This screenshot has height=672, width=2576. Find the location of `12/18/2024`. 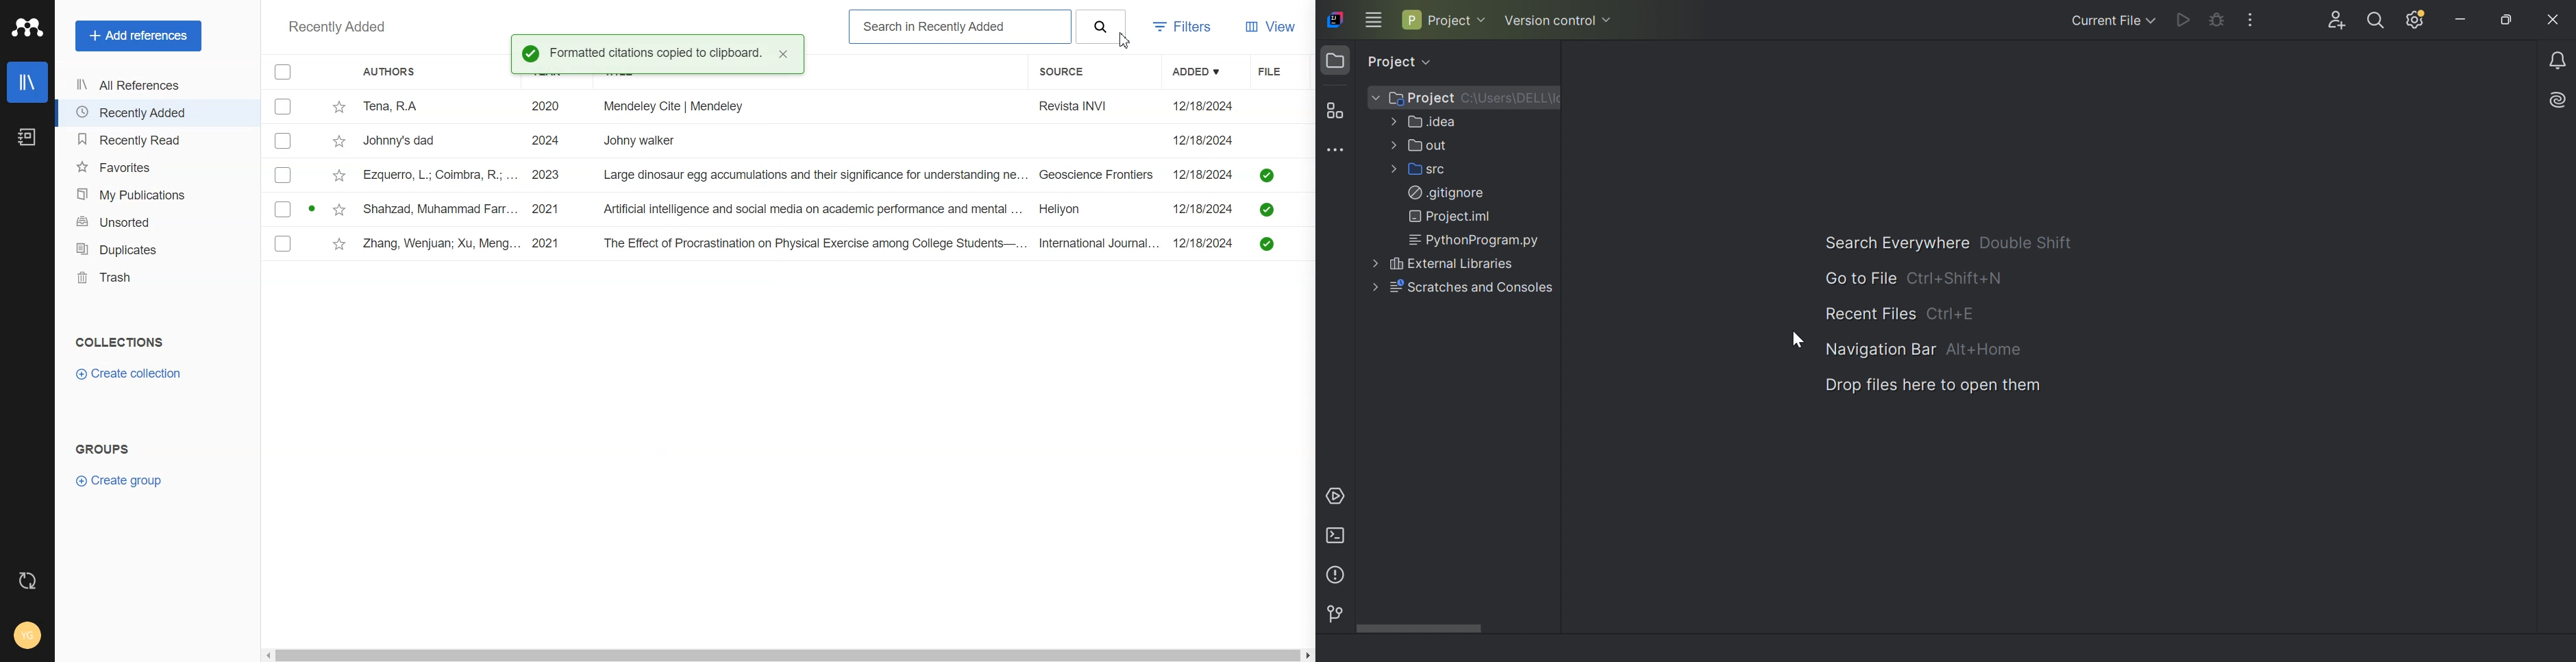

12/18/2024 is located at coordinates (1204, 106).